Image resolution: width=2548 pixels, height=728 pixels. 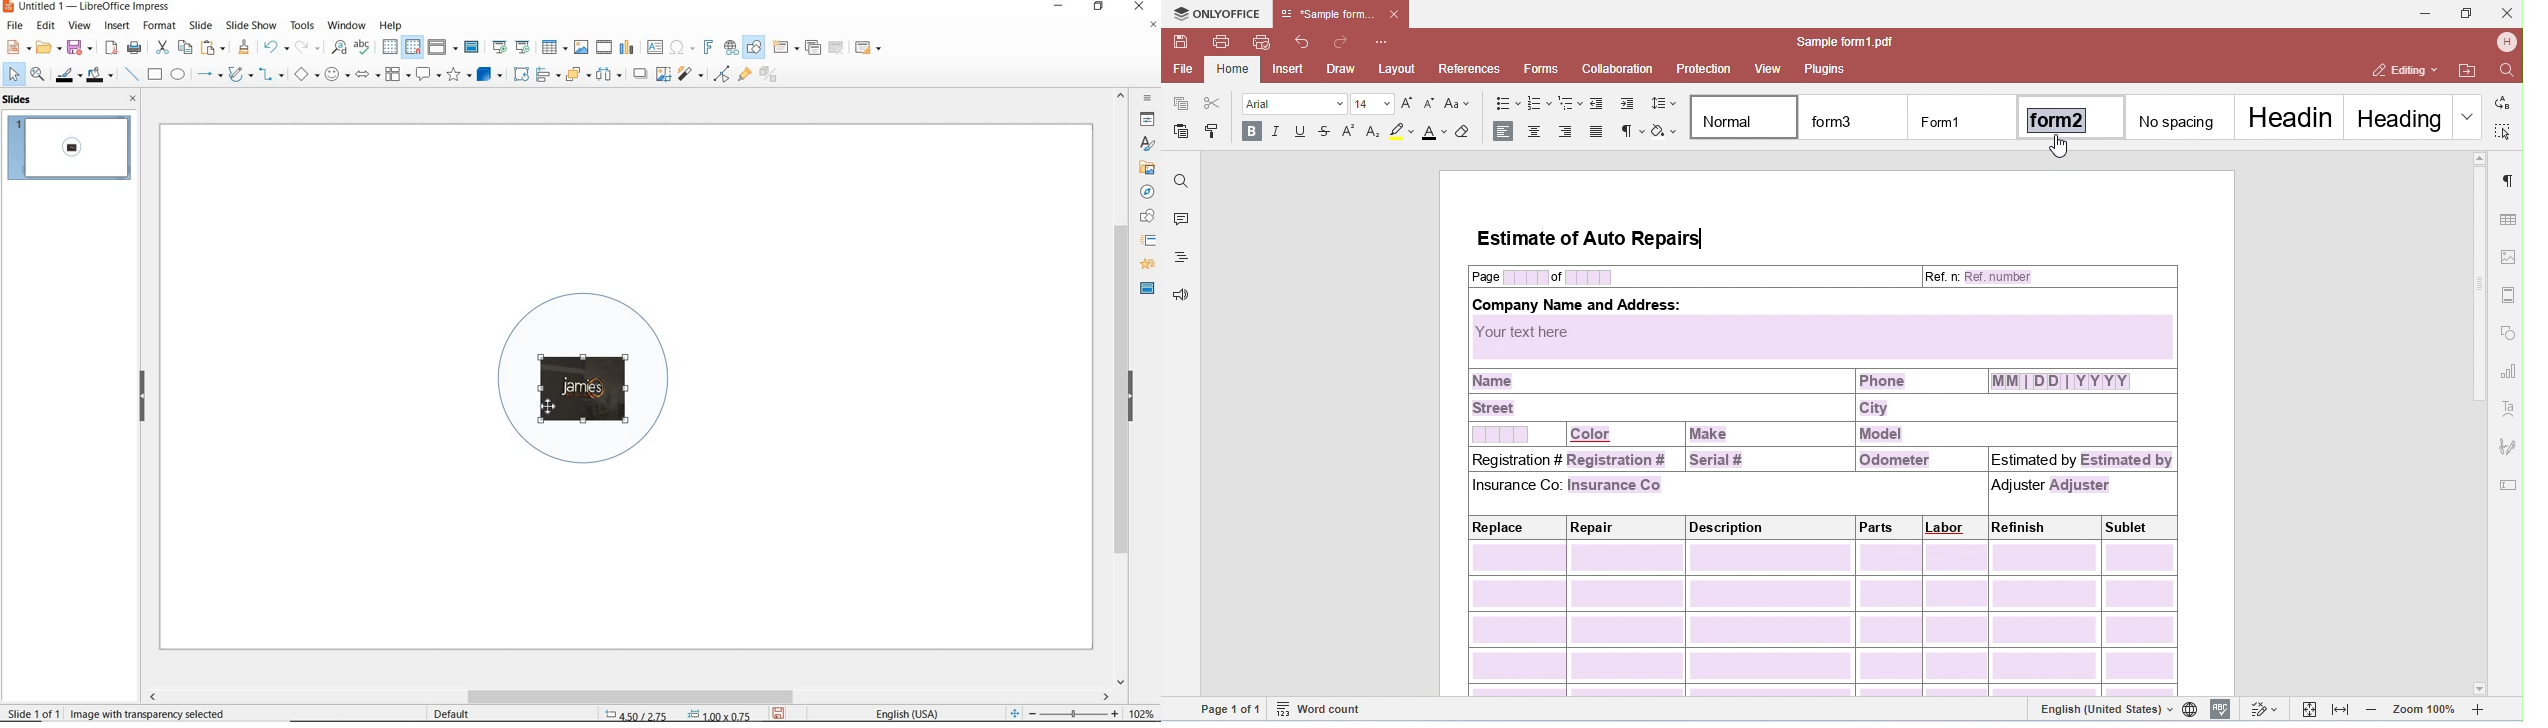 I want to click on undo, so click(x=274, y=48).